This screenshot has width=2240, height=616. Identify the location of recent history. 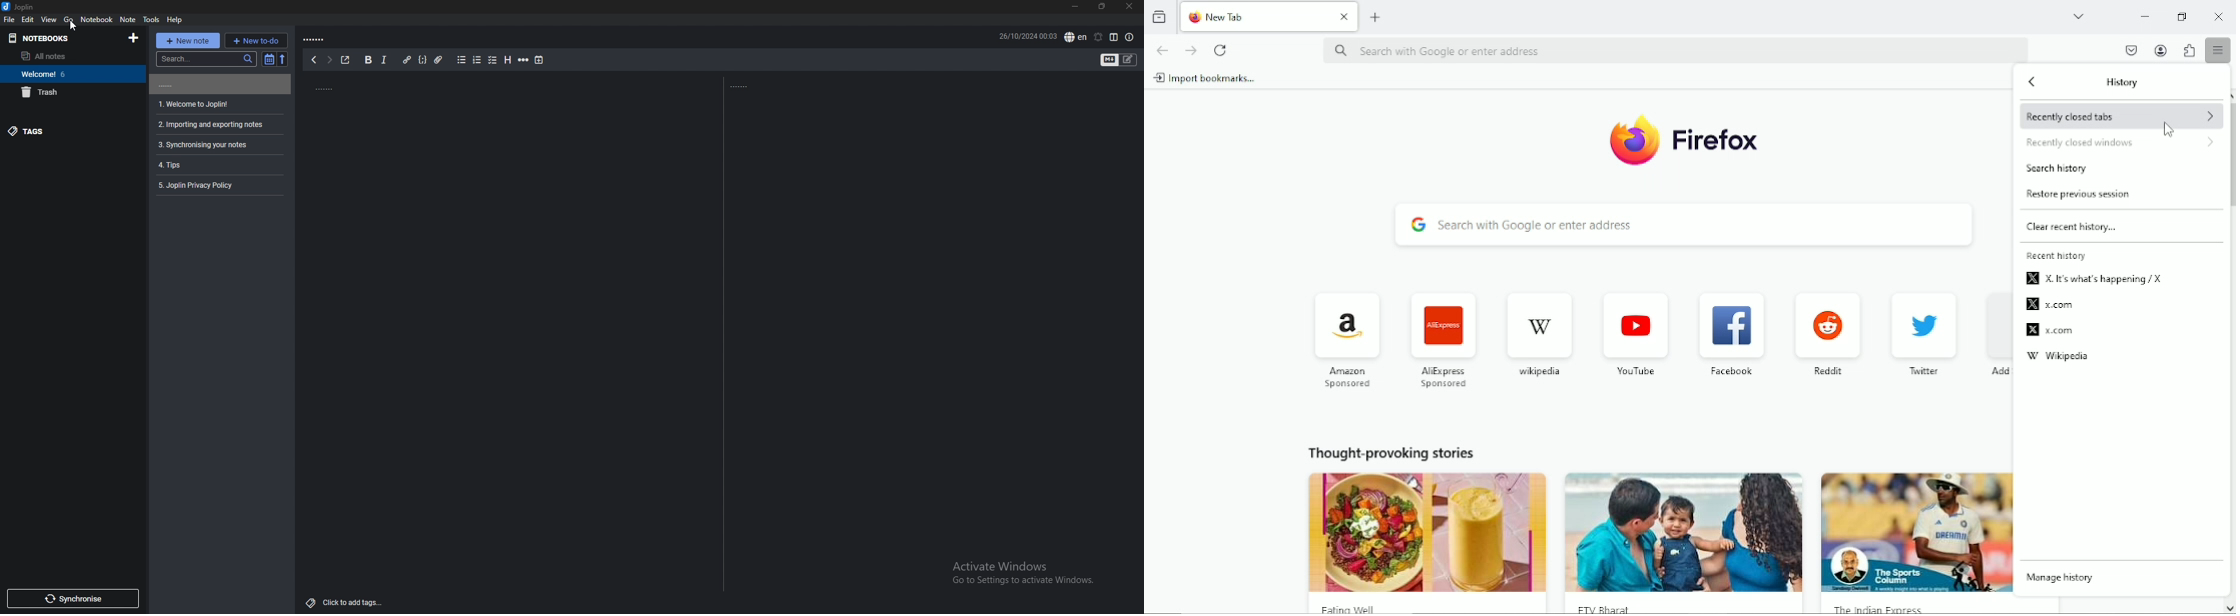
(2057, 256).